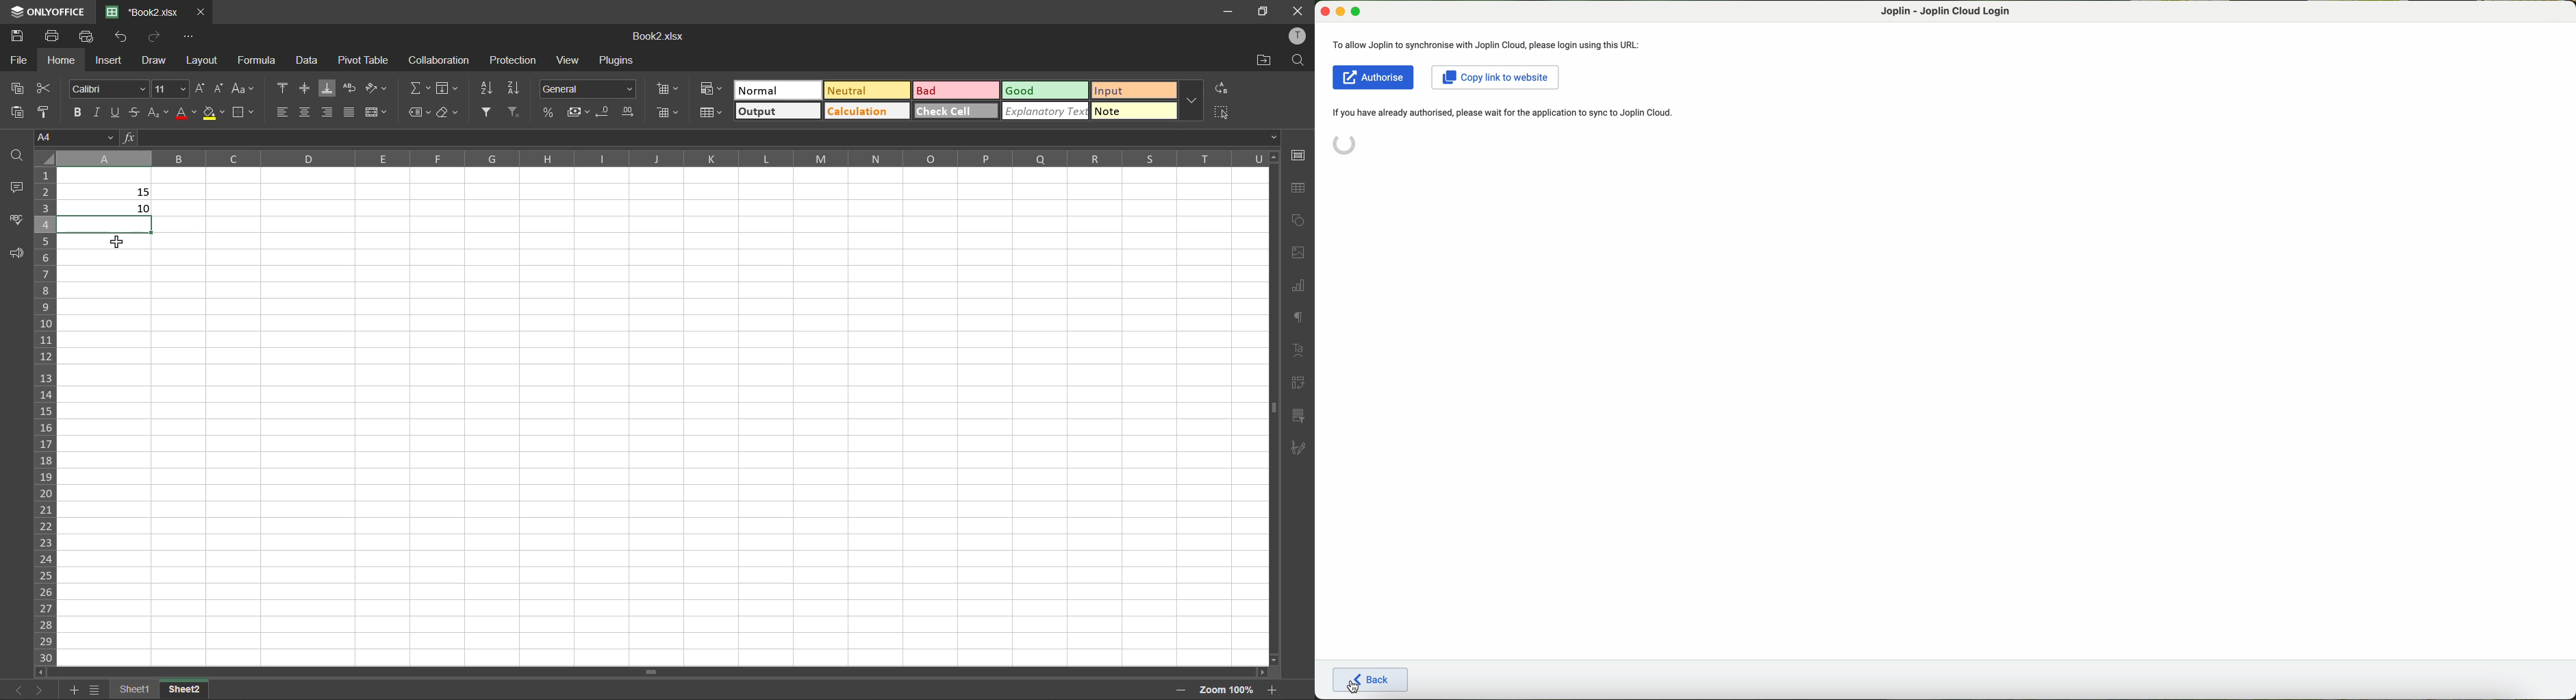 The image size is (2576, 700). I want to click on cursor, so click(116, 243).